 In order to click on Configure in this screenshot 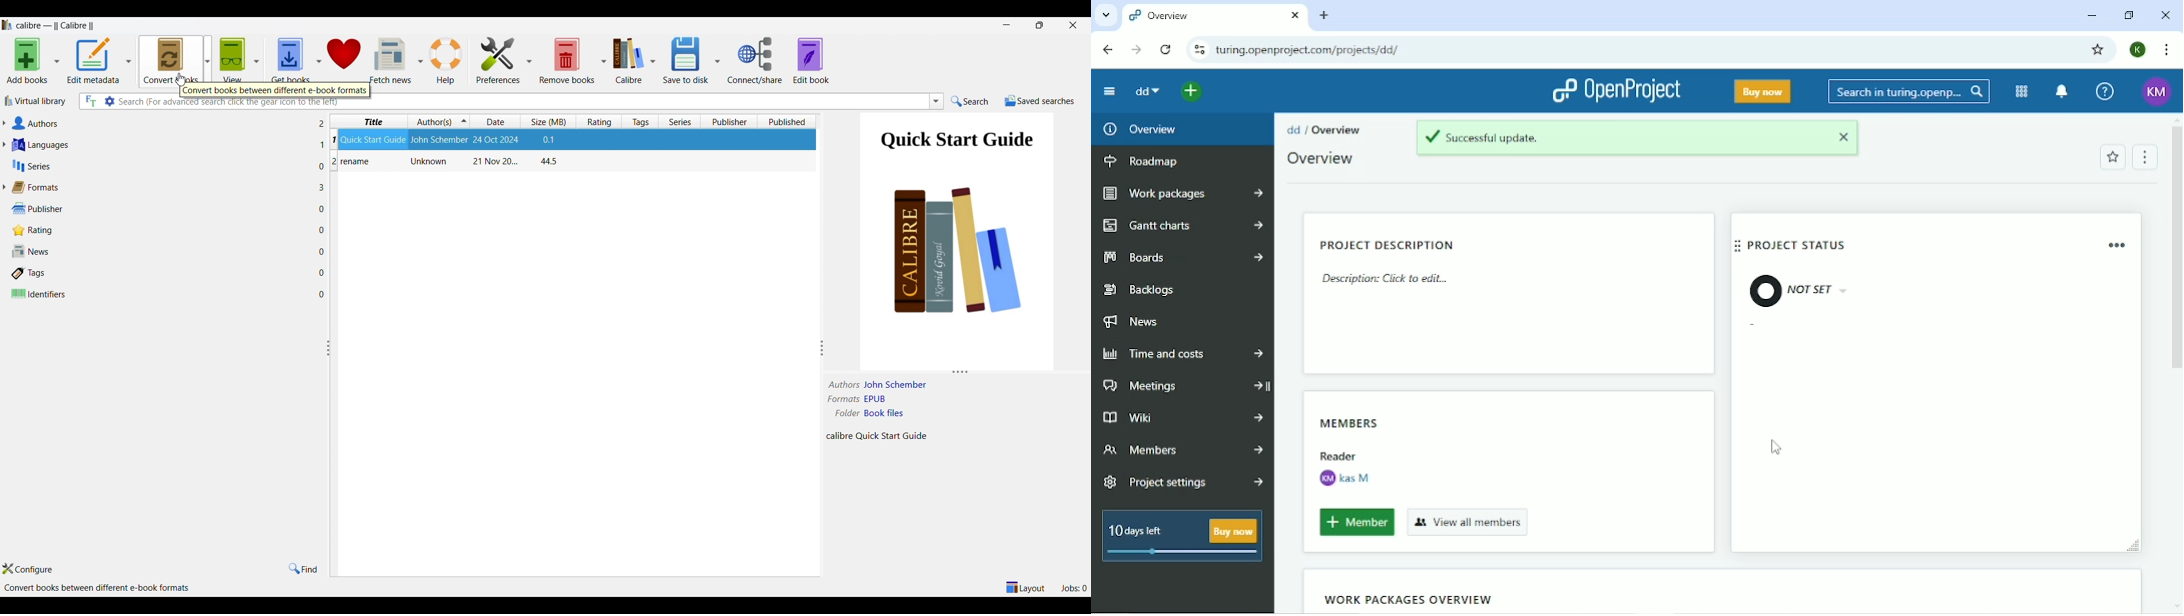, I will do `click(27, 569)`.